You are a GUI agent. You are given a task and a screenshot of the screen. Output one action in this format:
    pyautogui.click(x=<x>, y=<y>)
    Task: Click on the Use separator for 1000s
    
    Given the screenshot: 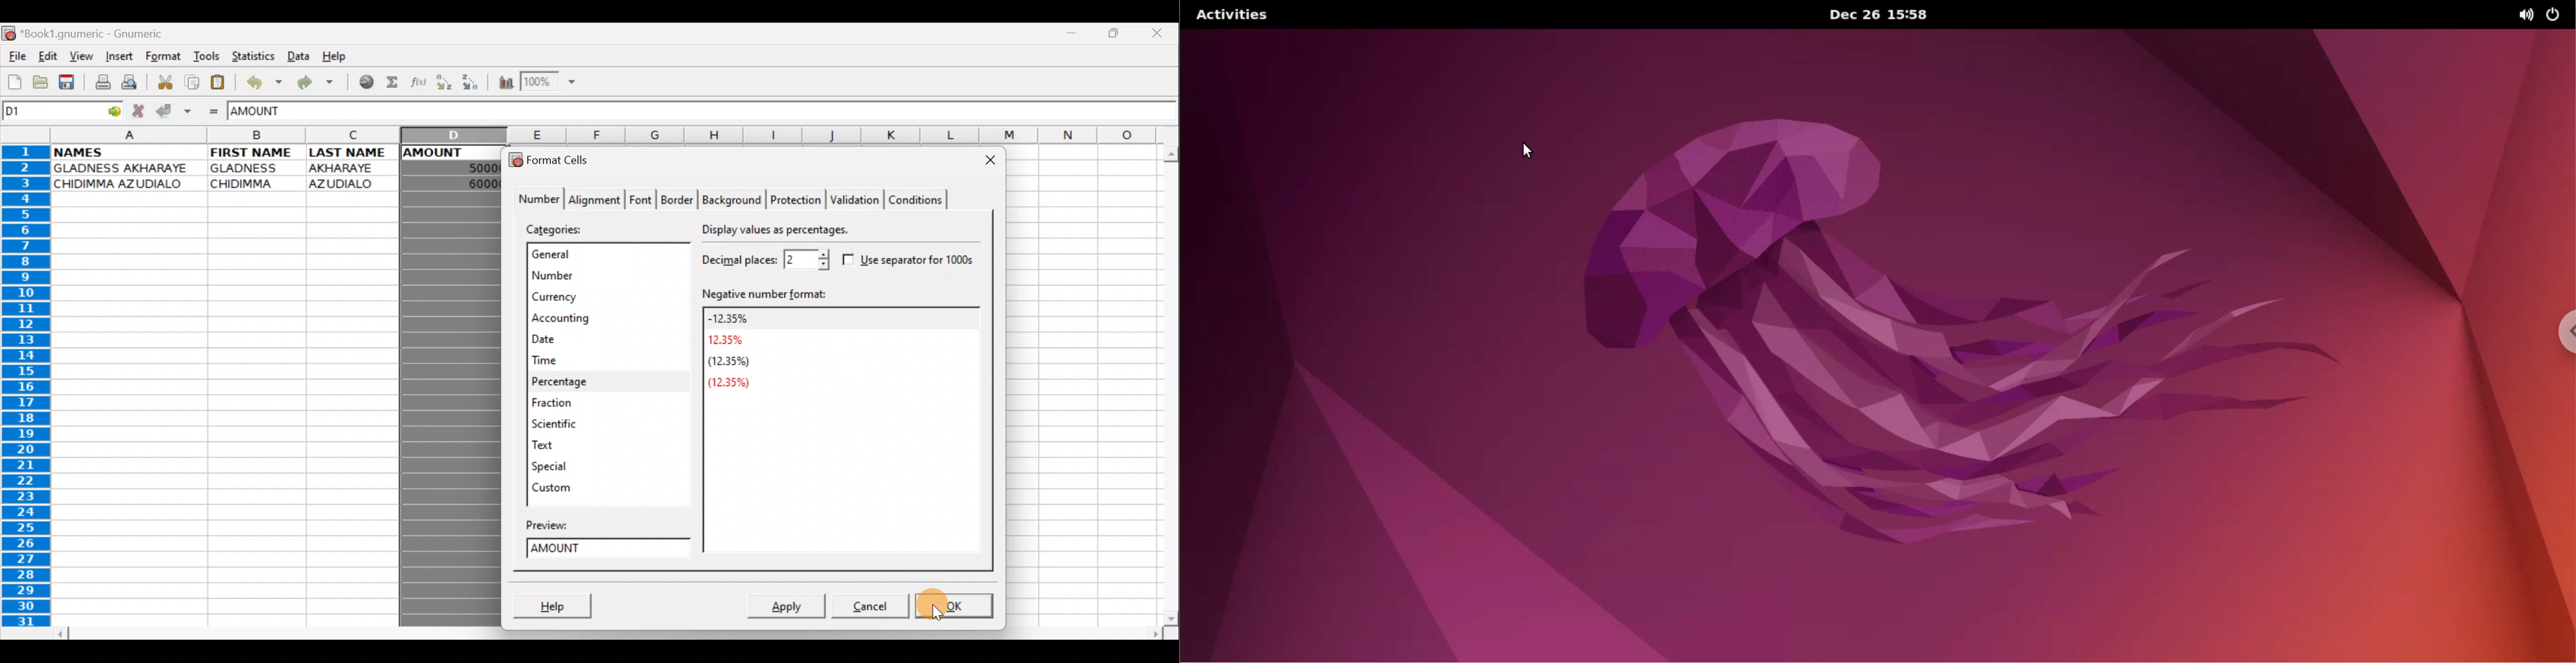 What is the action you would take?
    pyautogui.click(x=913, y=260)
    